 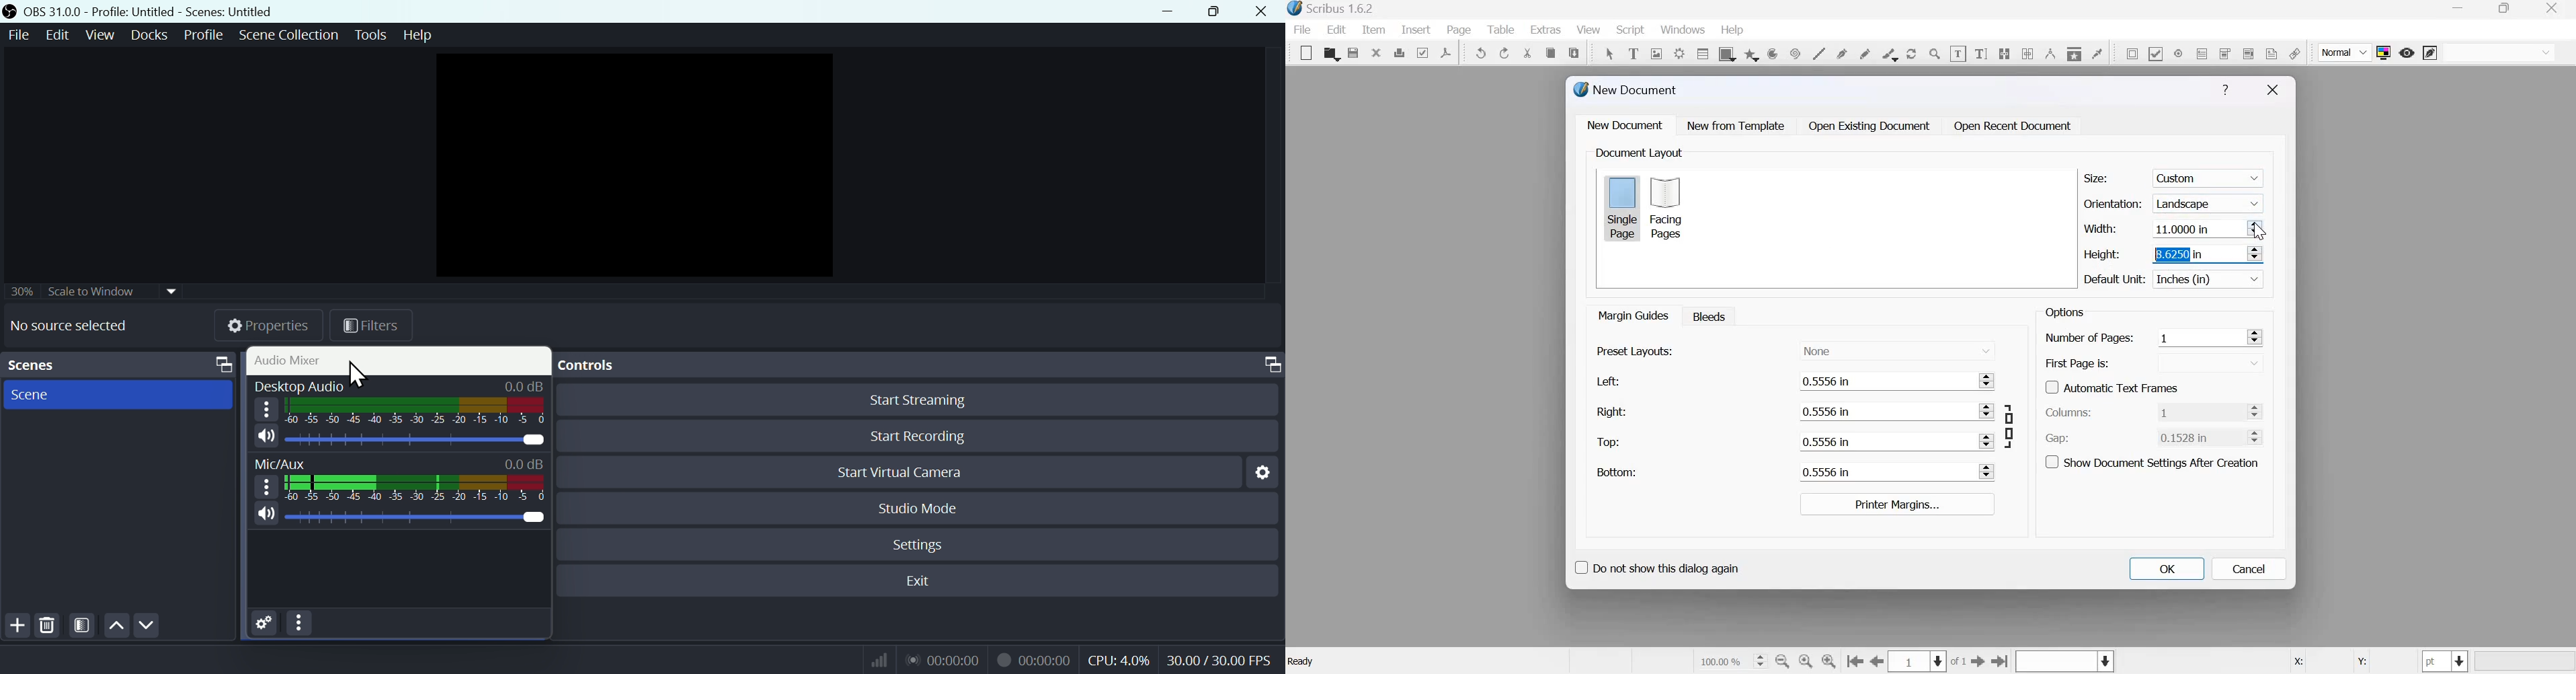 What do you see at coordinates (1034, 660) in the screenshot?
I see `Recording Status` at bounding box center [1034, 660].